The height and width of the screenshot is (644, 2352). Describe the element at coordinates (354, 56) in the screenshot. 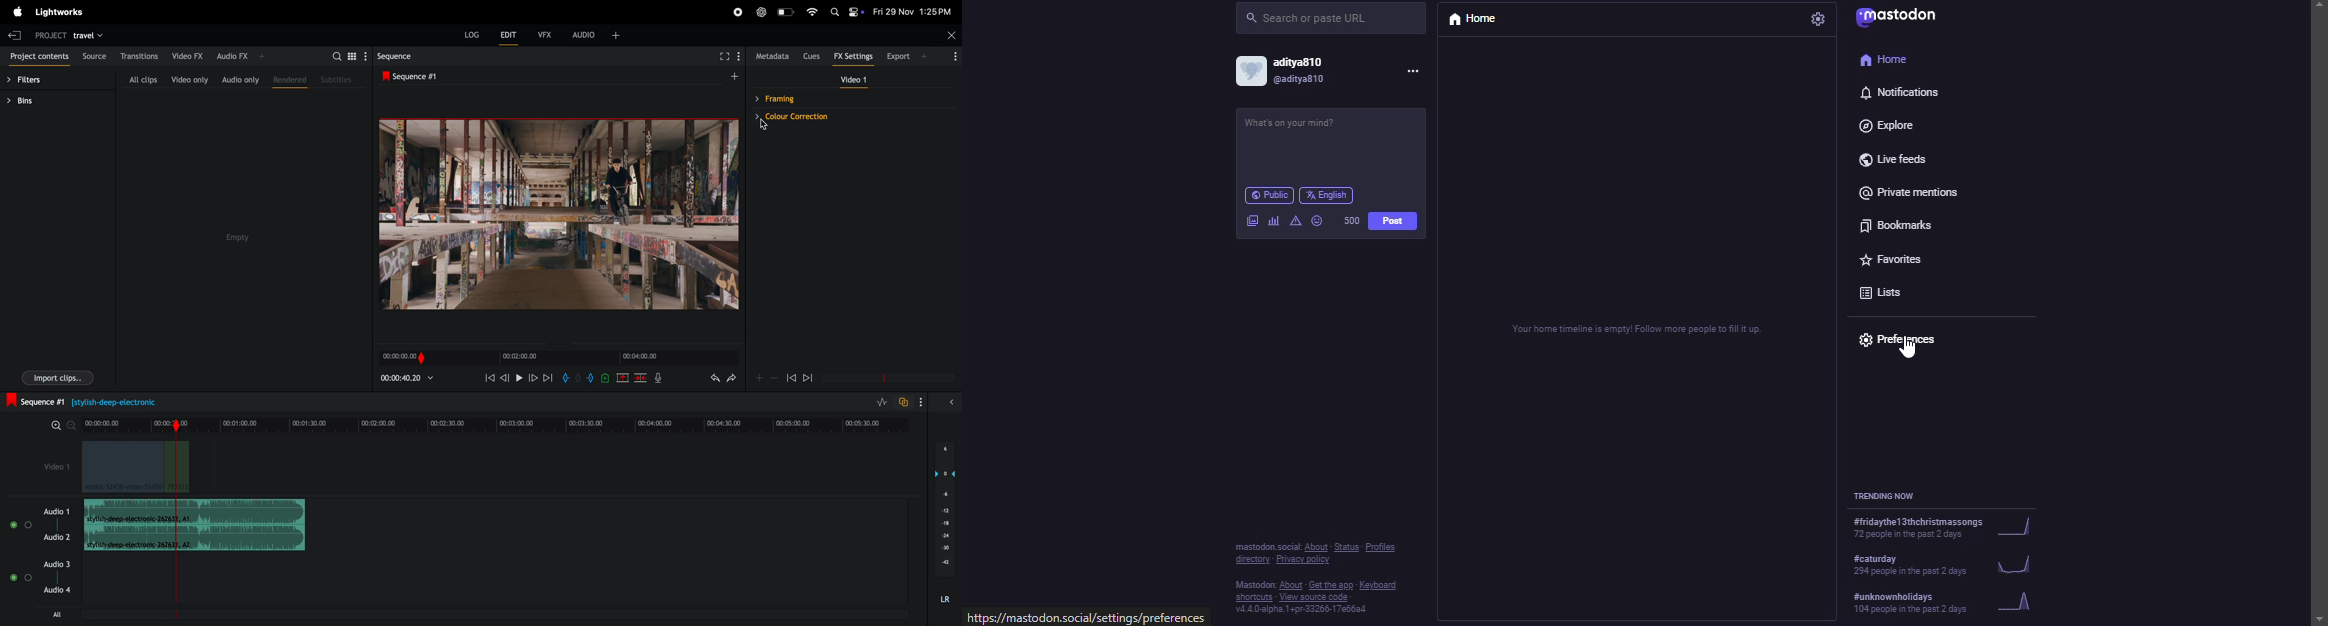

I see `toggle between list view` at that location.